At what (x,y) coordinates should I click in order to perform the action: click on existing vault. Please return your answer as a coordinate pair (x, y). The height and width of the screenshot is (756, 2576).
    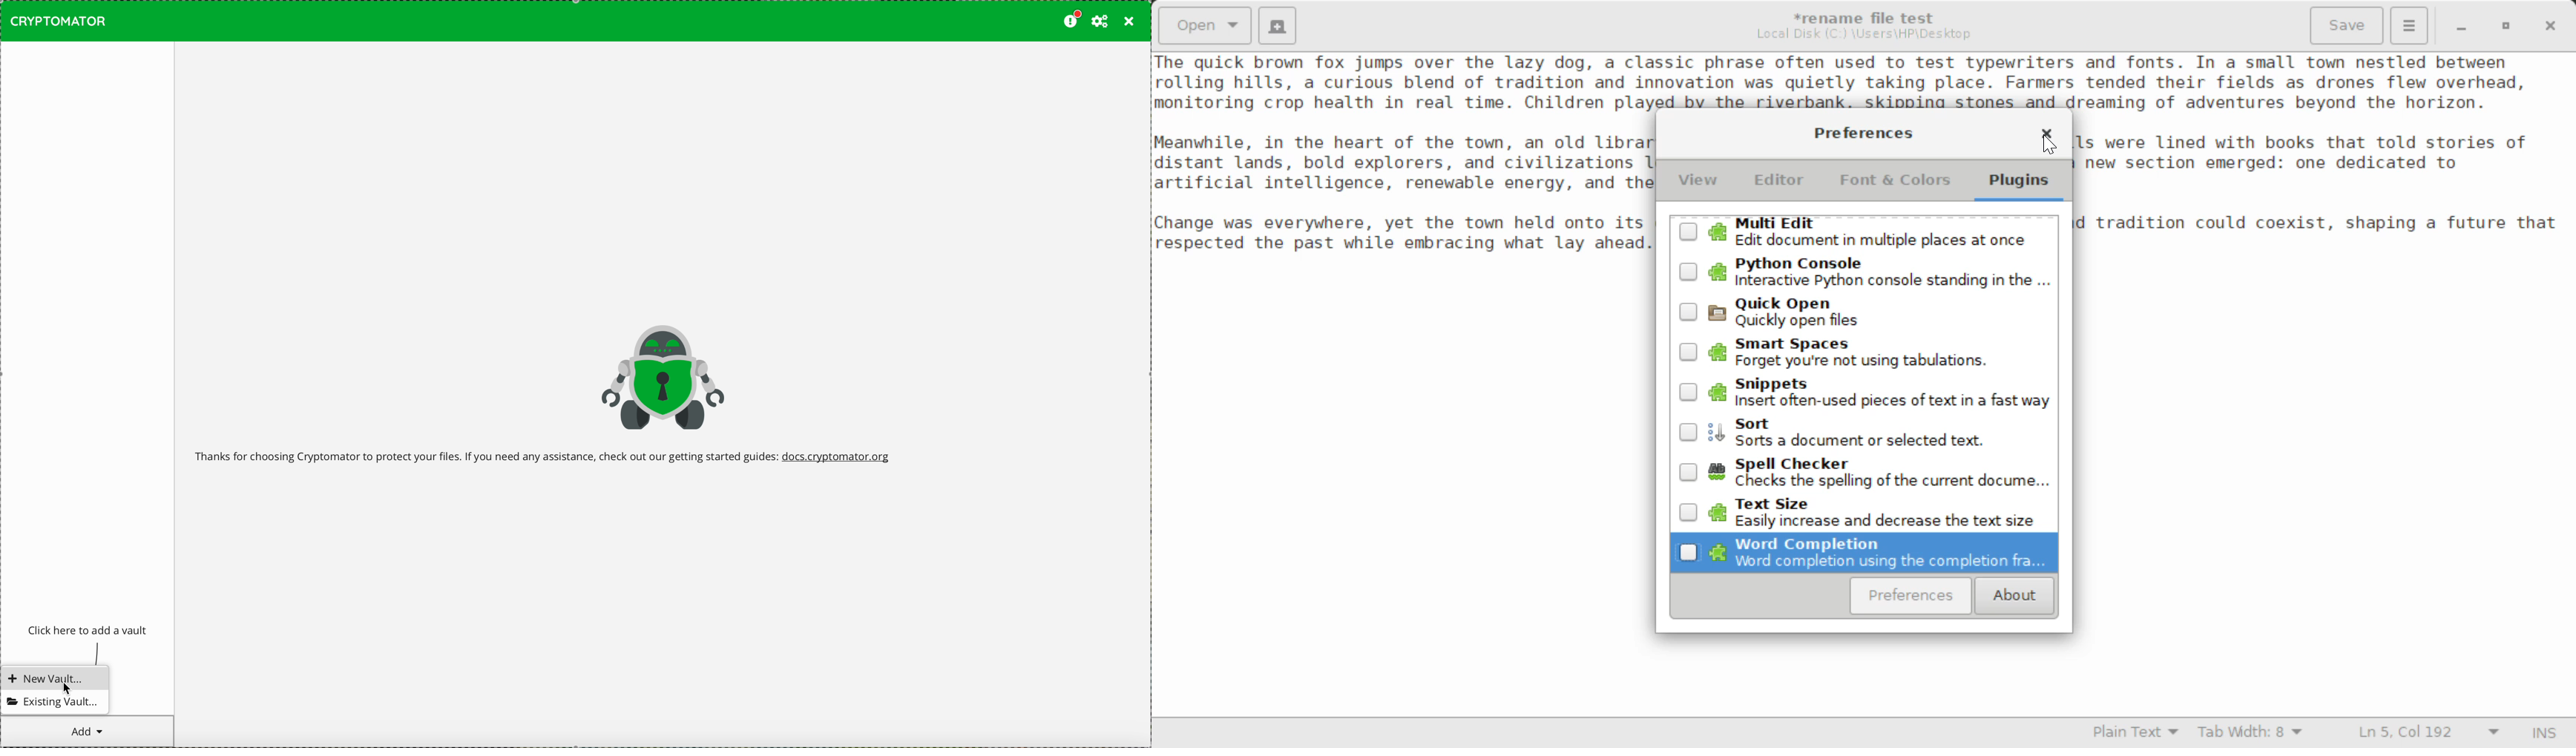
    Looking at the image, I should click on (57, 702).